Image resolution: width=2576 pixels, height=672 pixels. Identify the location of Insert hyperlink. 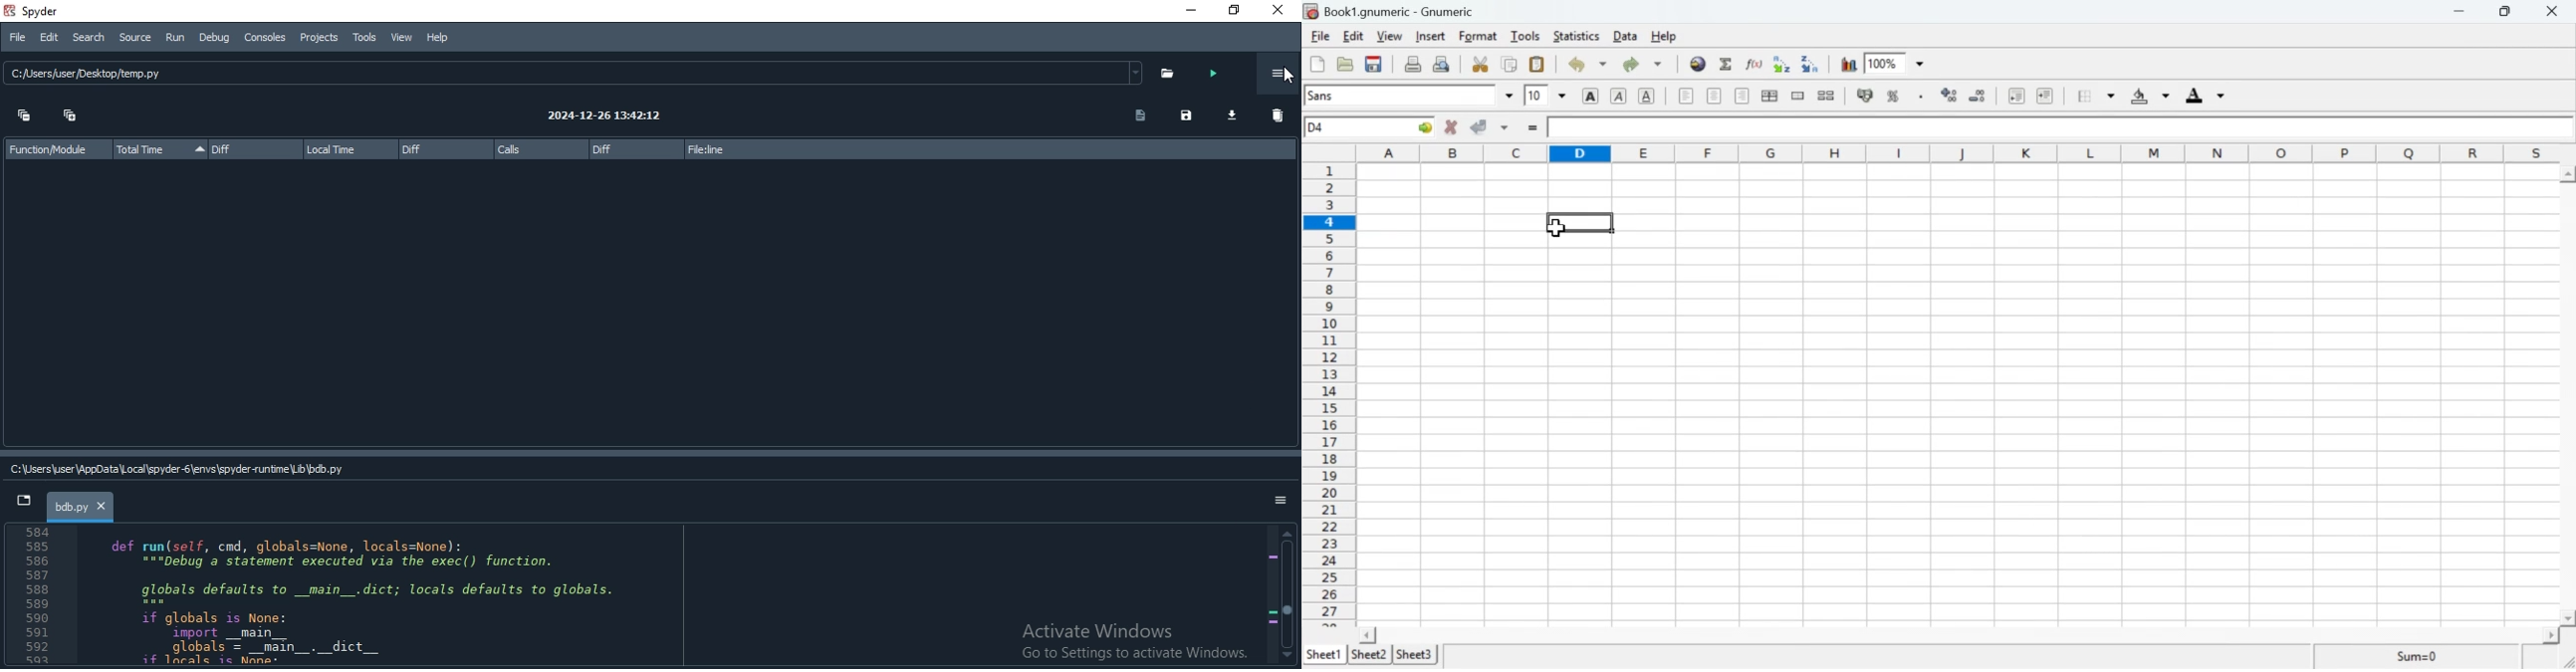
(1699, 64).